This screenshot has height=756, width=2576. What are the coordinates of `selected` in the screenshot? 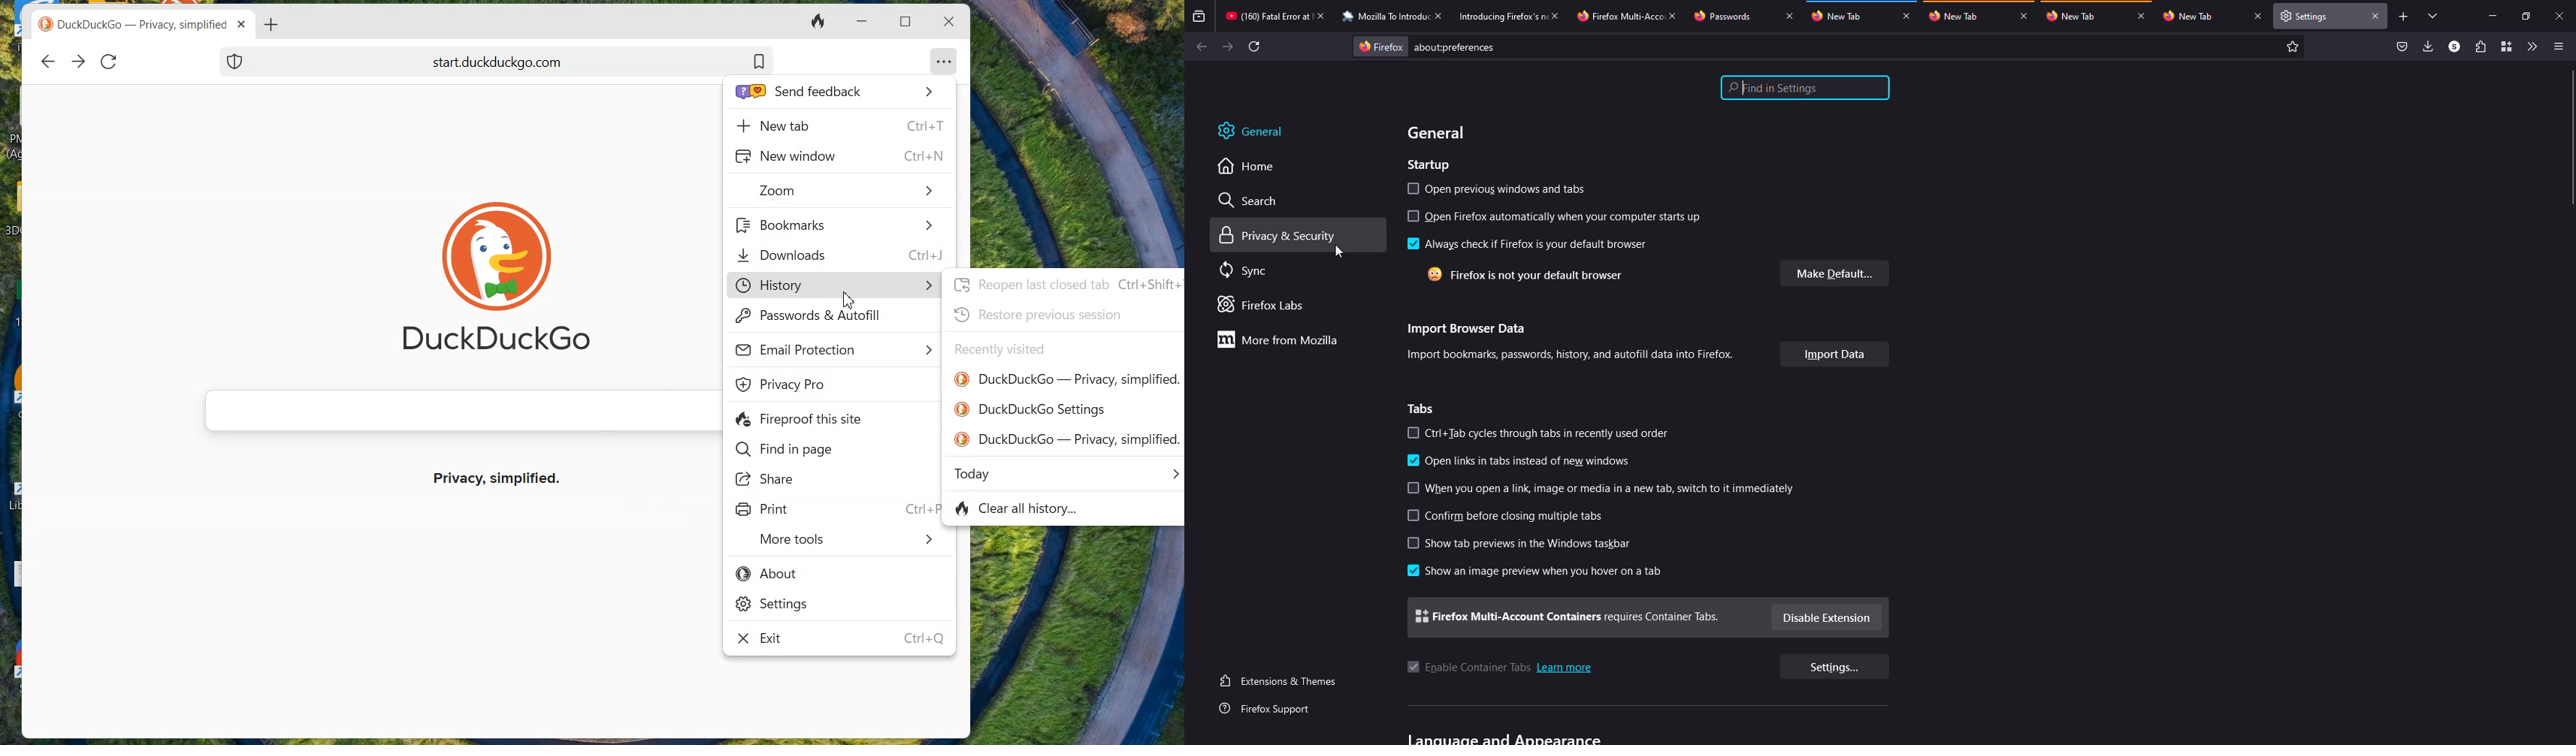 It's located at (1411, 244).